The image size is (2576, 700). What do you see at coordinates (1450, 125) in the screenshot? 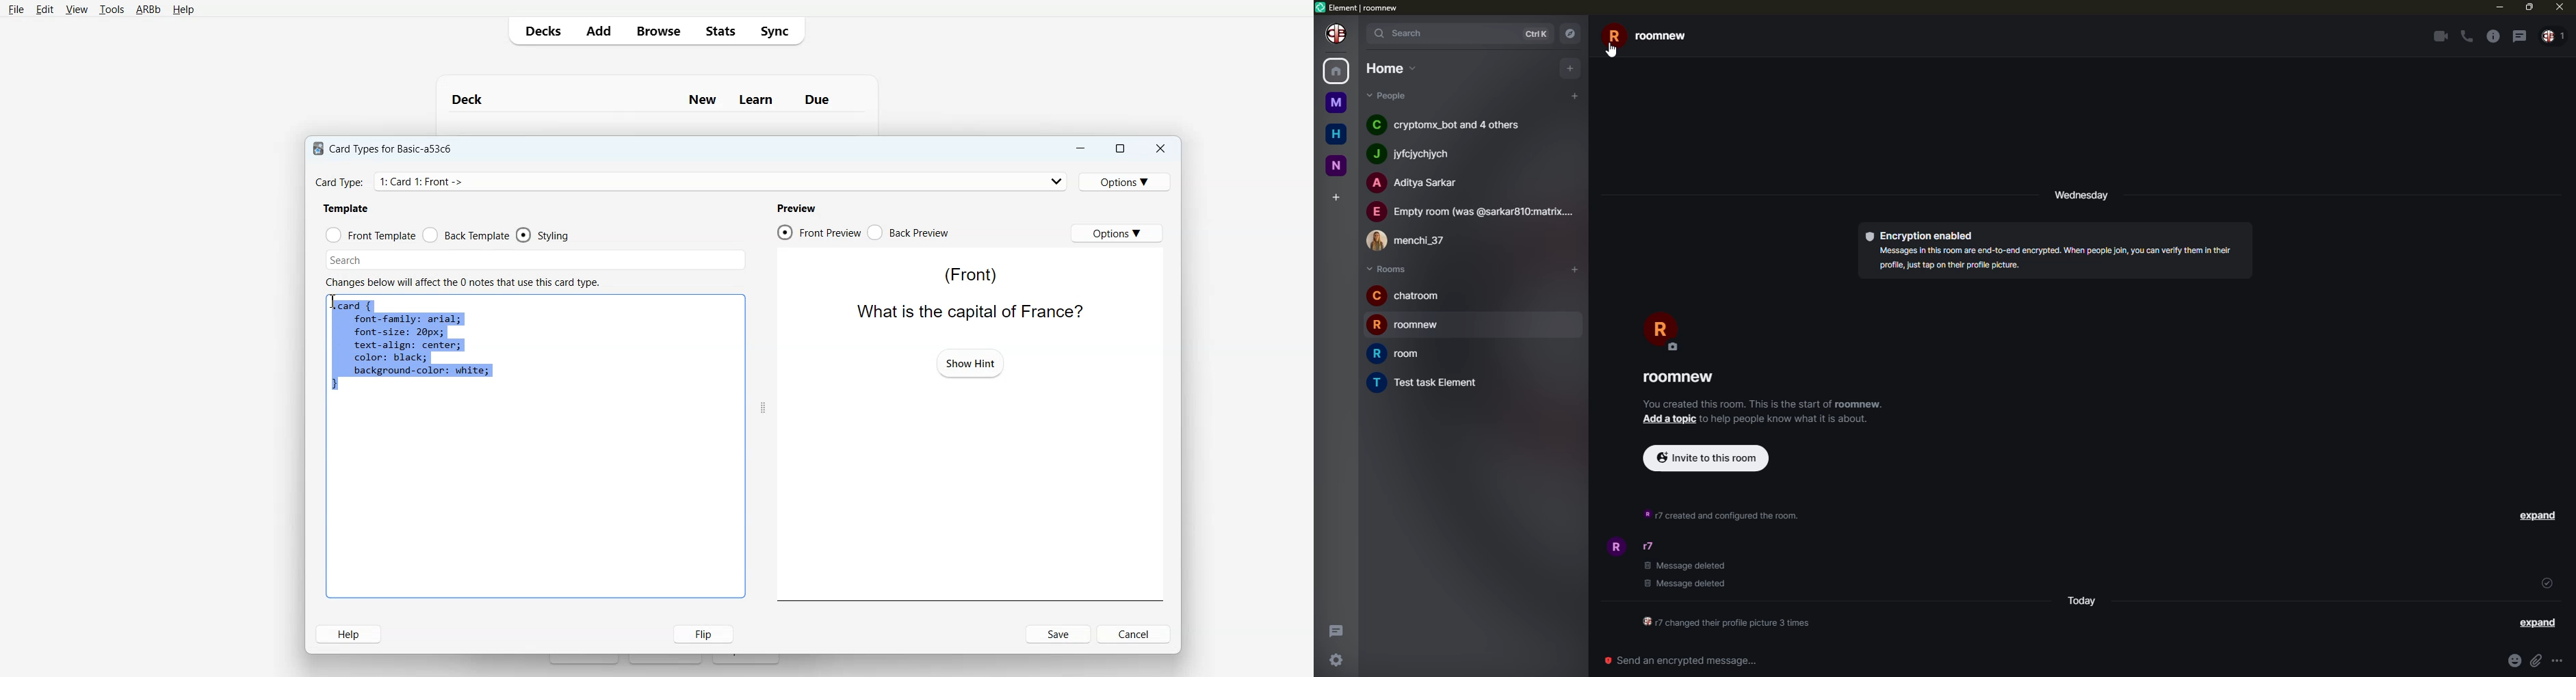
I see `people` at bounding box center [1450, 125].